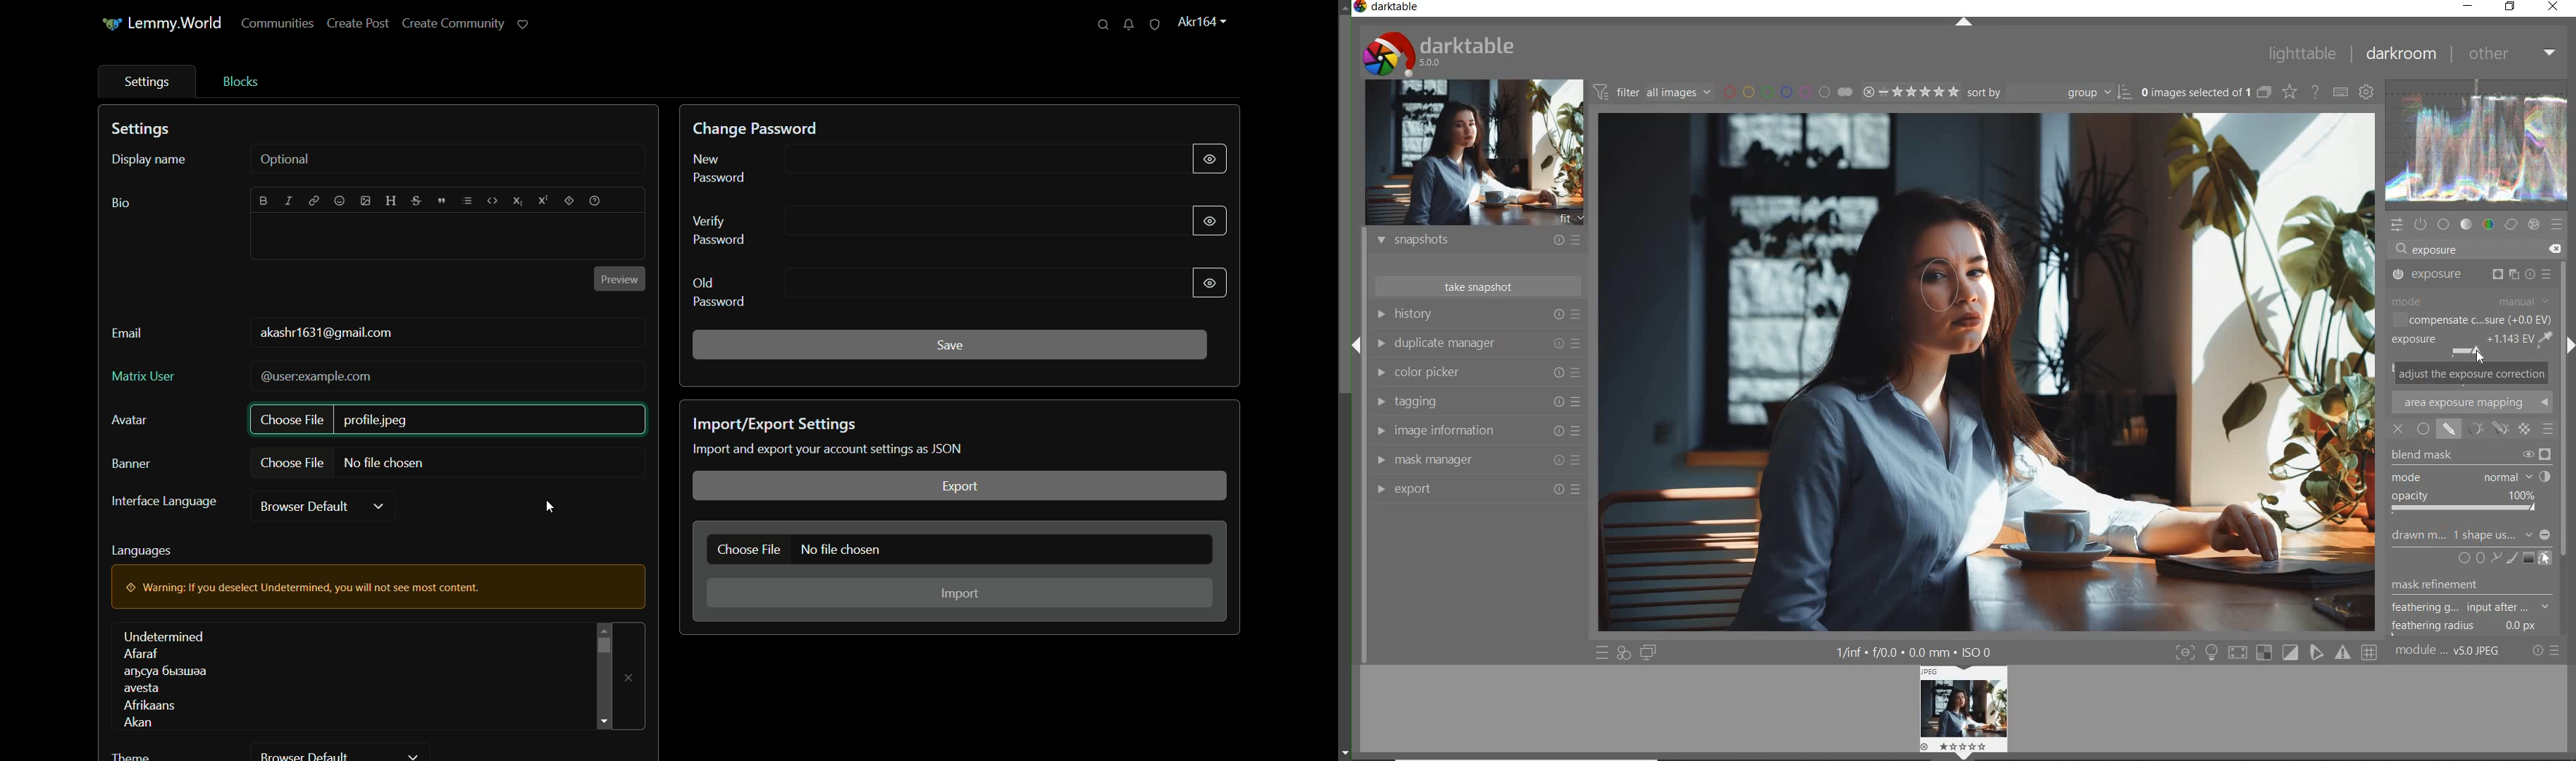 Image resolution: width=2576 pixels, height=784 pixels. What do you see at coordinates (1475, 155) in the screenshot?
I see `image preview` at bounding box center [1475, 155].